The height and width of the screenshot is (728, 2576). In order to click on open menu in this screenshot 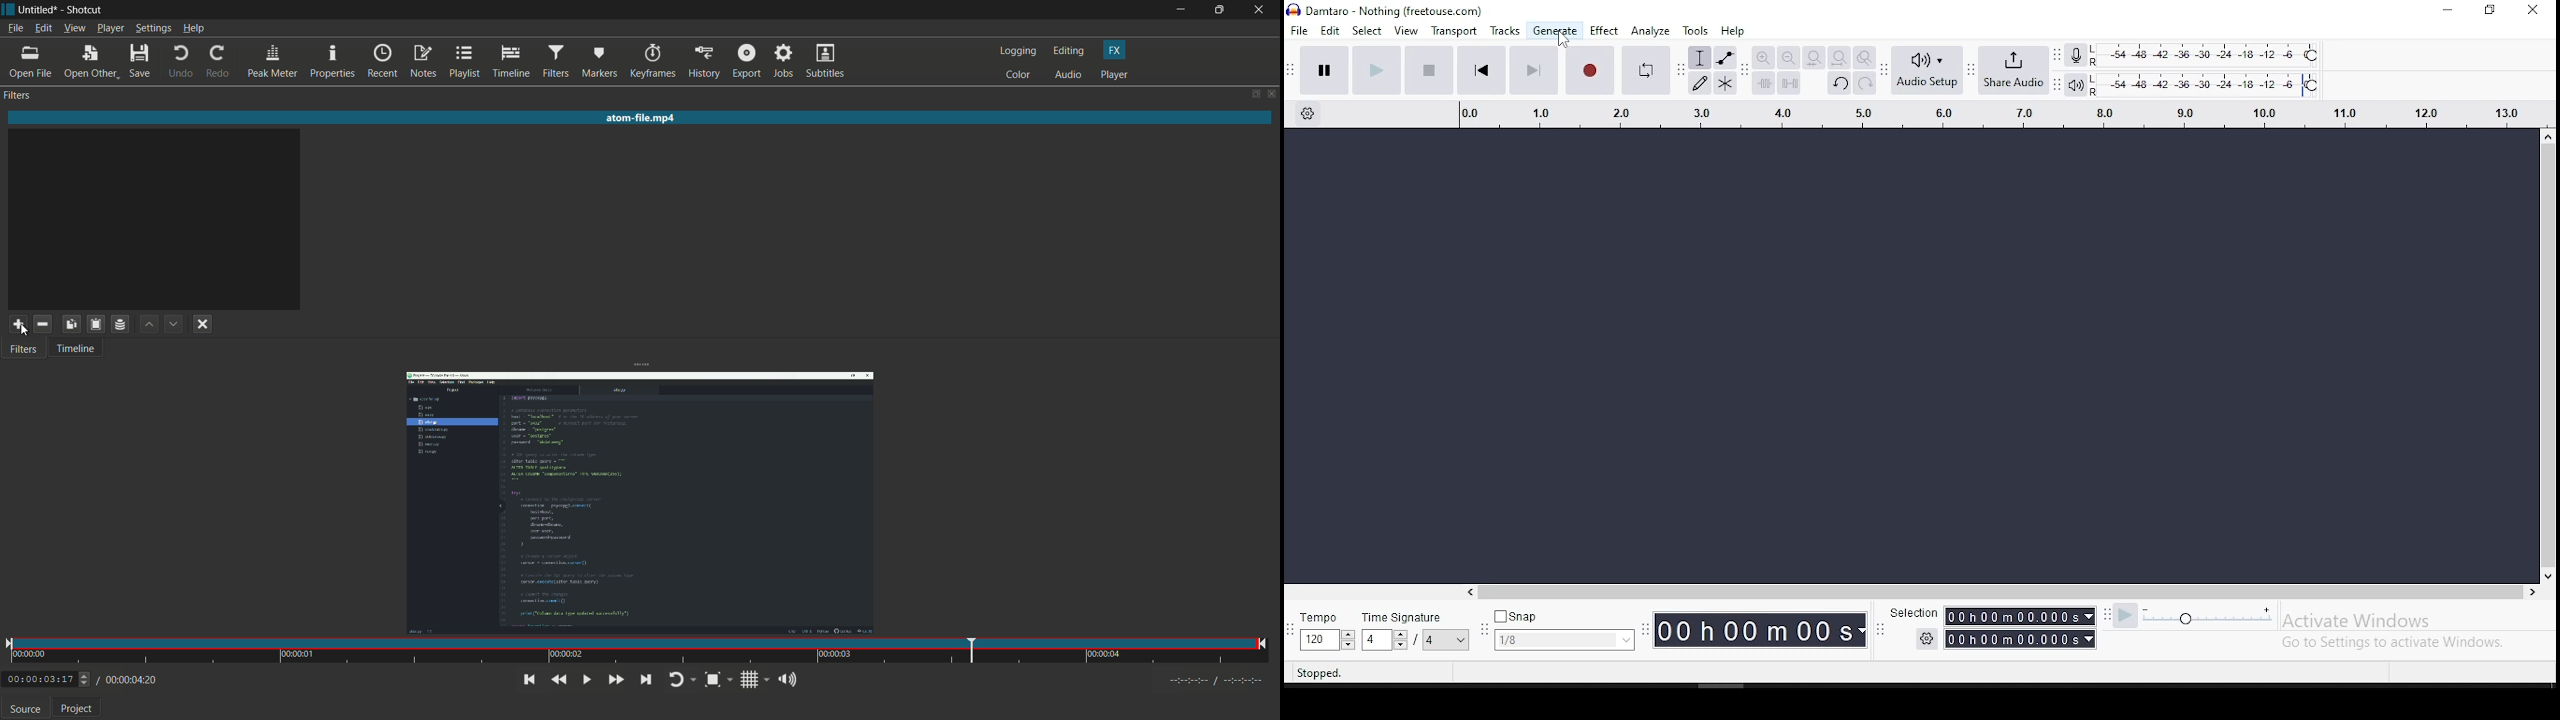, I will do `click(1973, 73)`.